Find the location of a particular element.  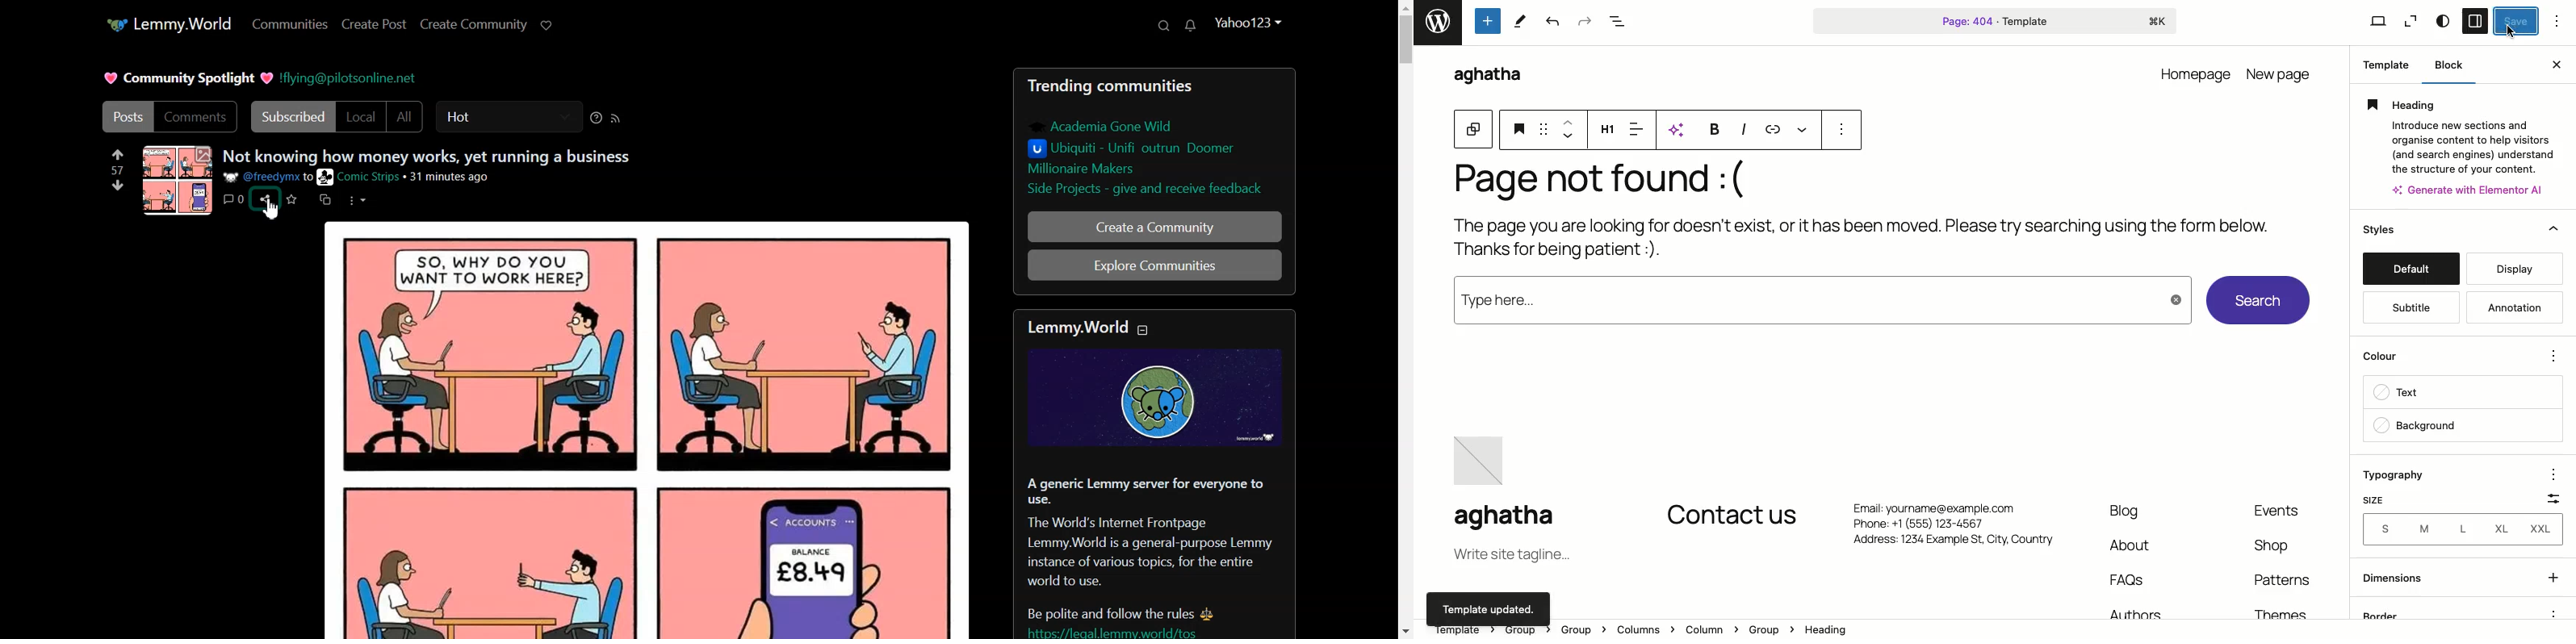

Copy is located at coordinates (326, 200).